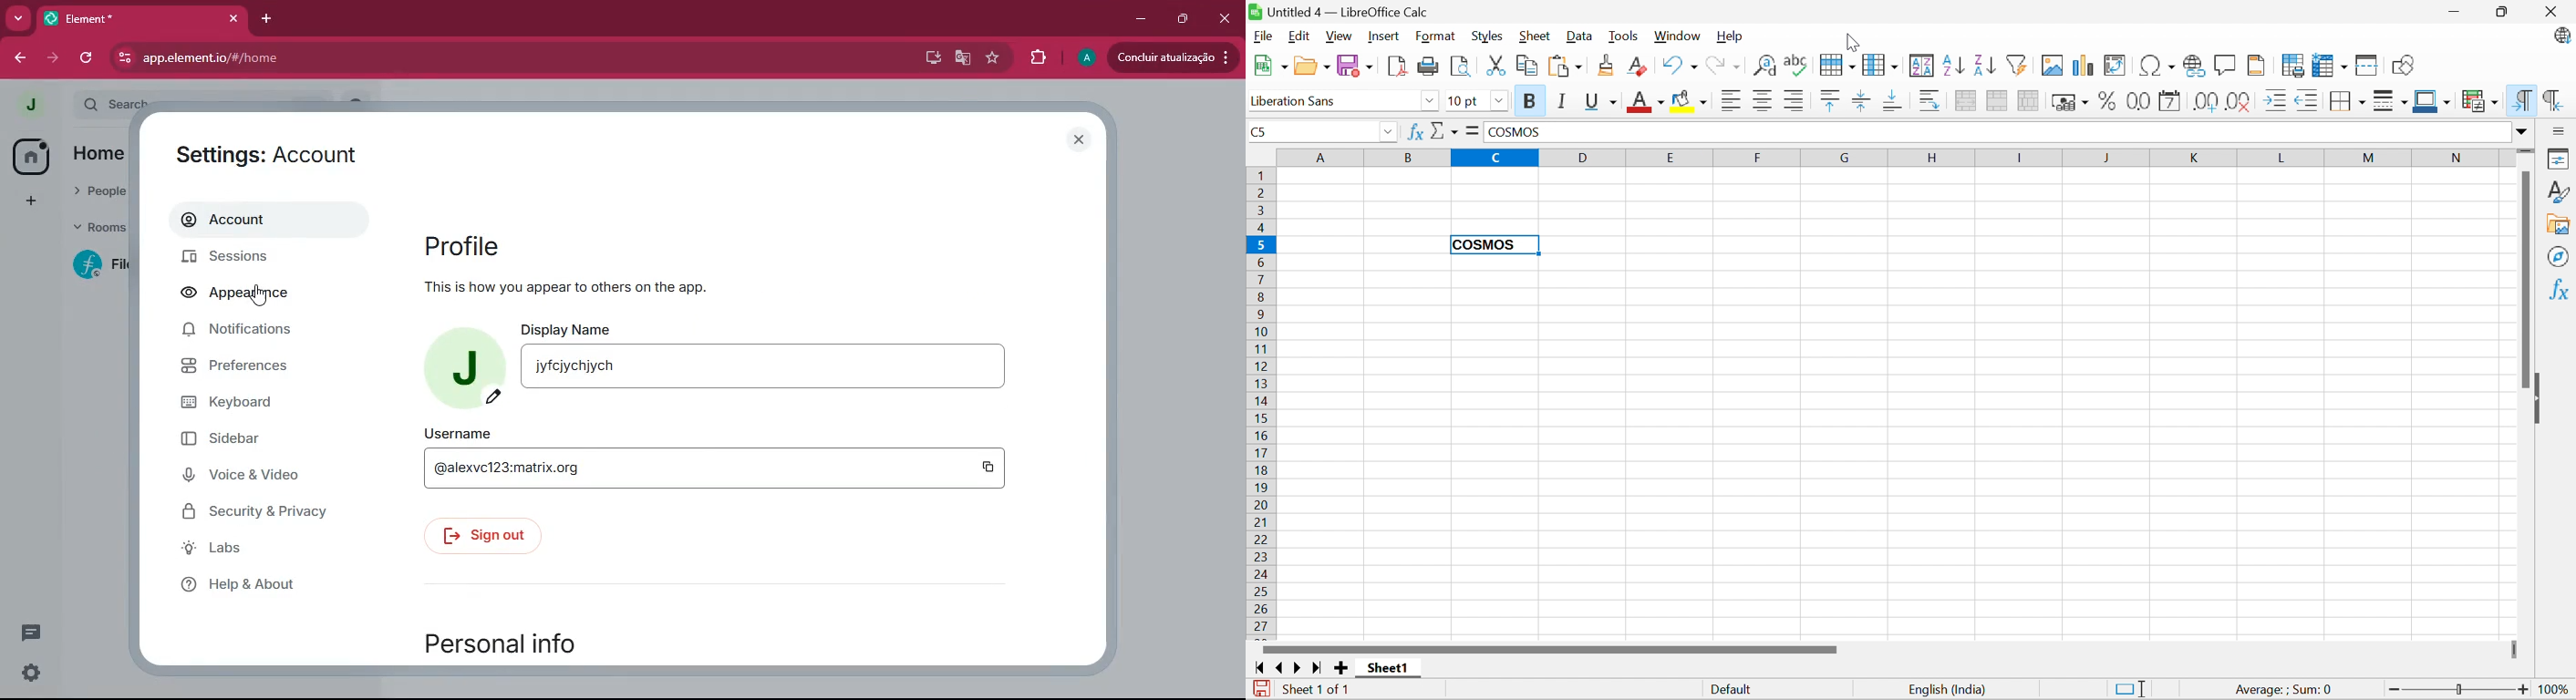  I want to click on Cursor, so click(263, 297).